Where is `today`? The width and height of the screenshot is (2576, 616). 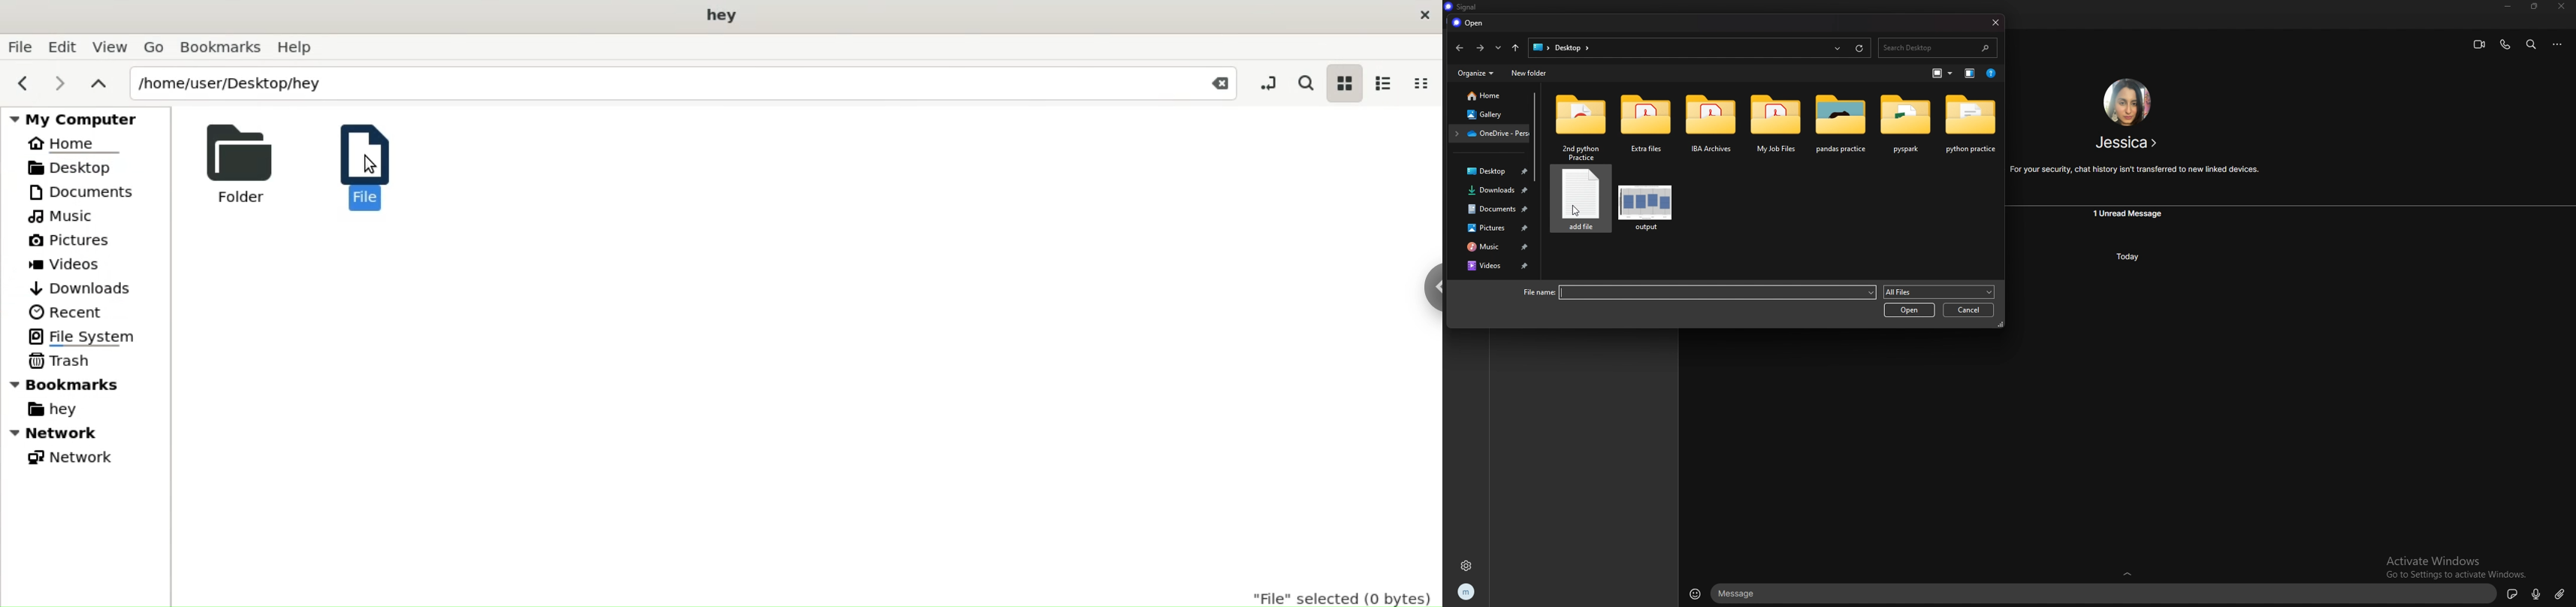
today is located at coordinates (2126, 256).